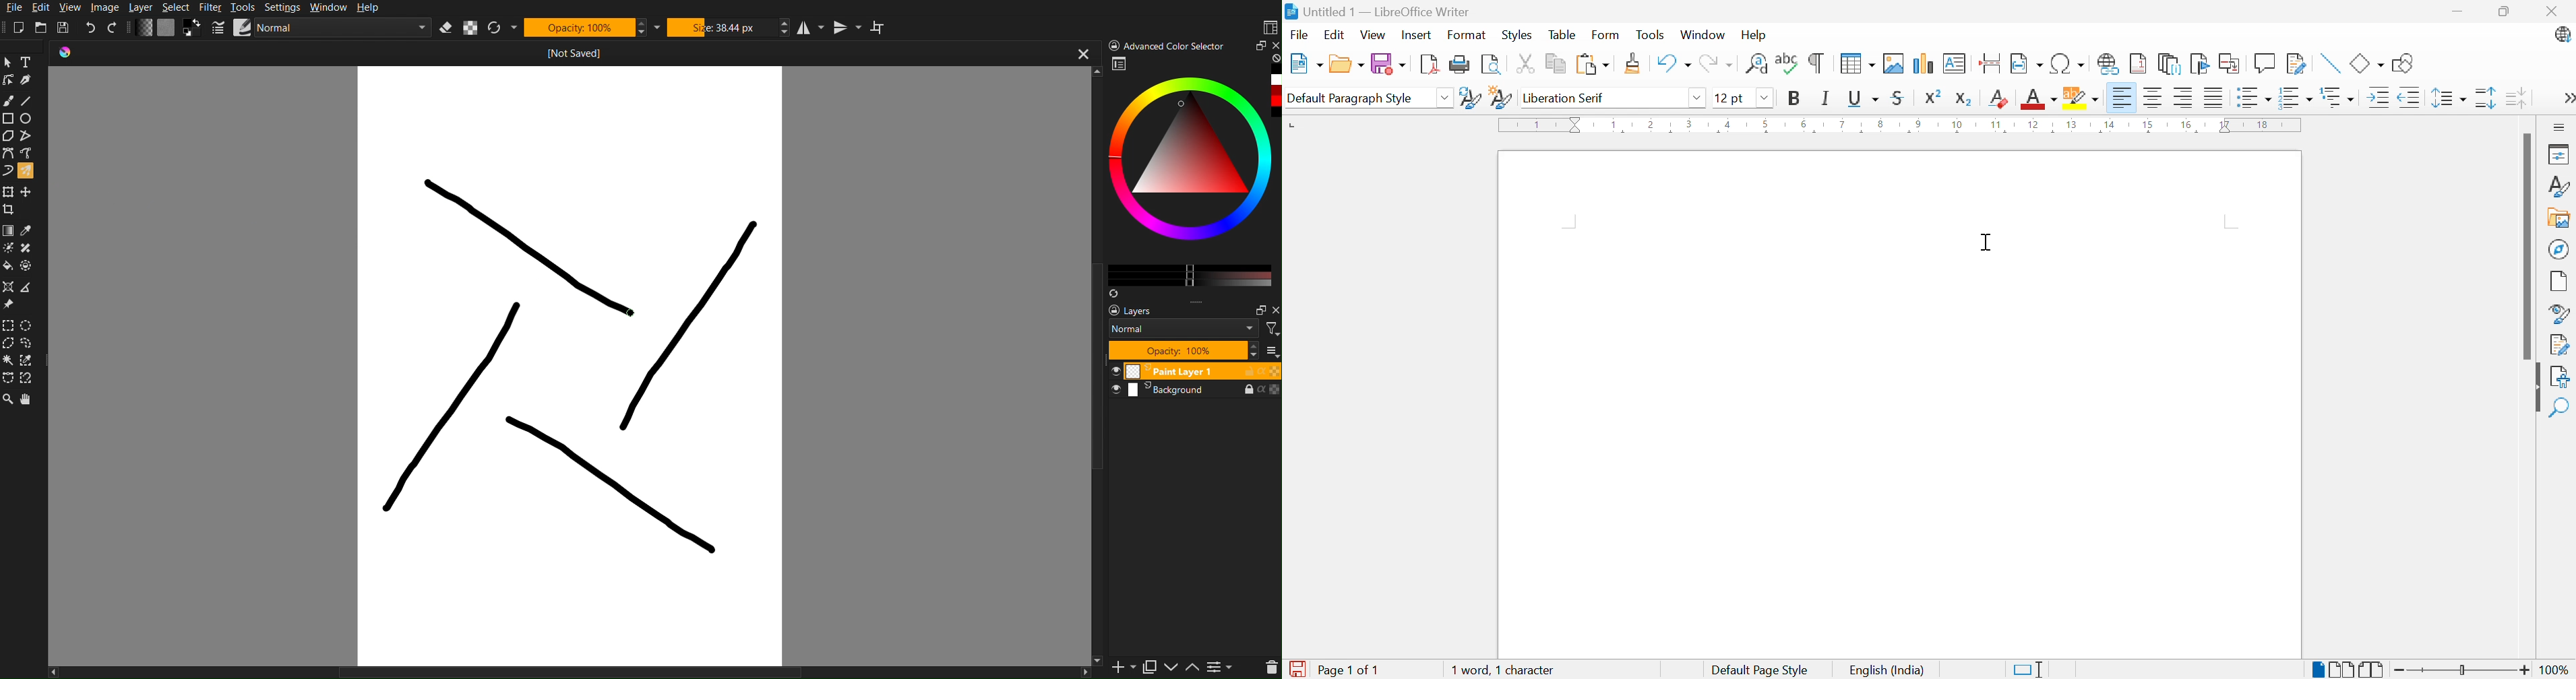 The height and width of the screenshot is (700, 2576). Describe the element at coordinates (29, 80) in the screenshot. I see `Pen Tool` at that location.